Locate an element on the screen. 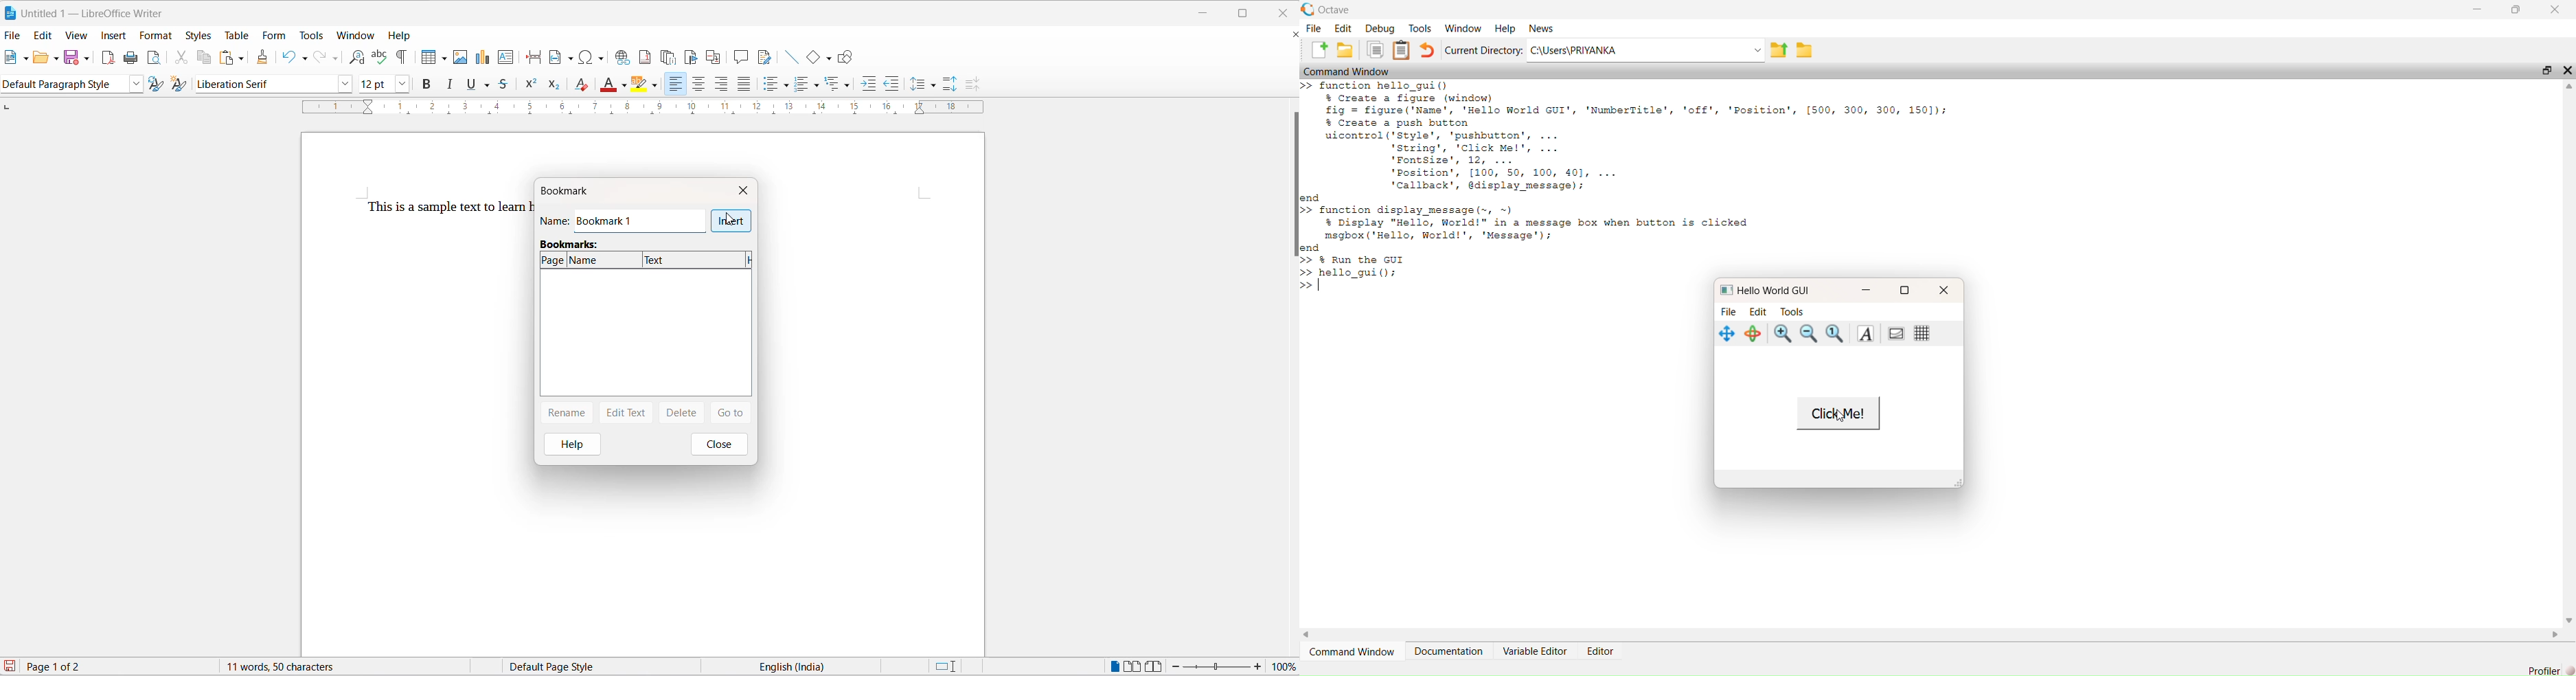 The height and width of the screenshot is (700, 2576). copy is located at coordinates (1376, 51).